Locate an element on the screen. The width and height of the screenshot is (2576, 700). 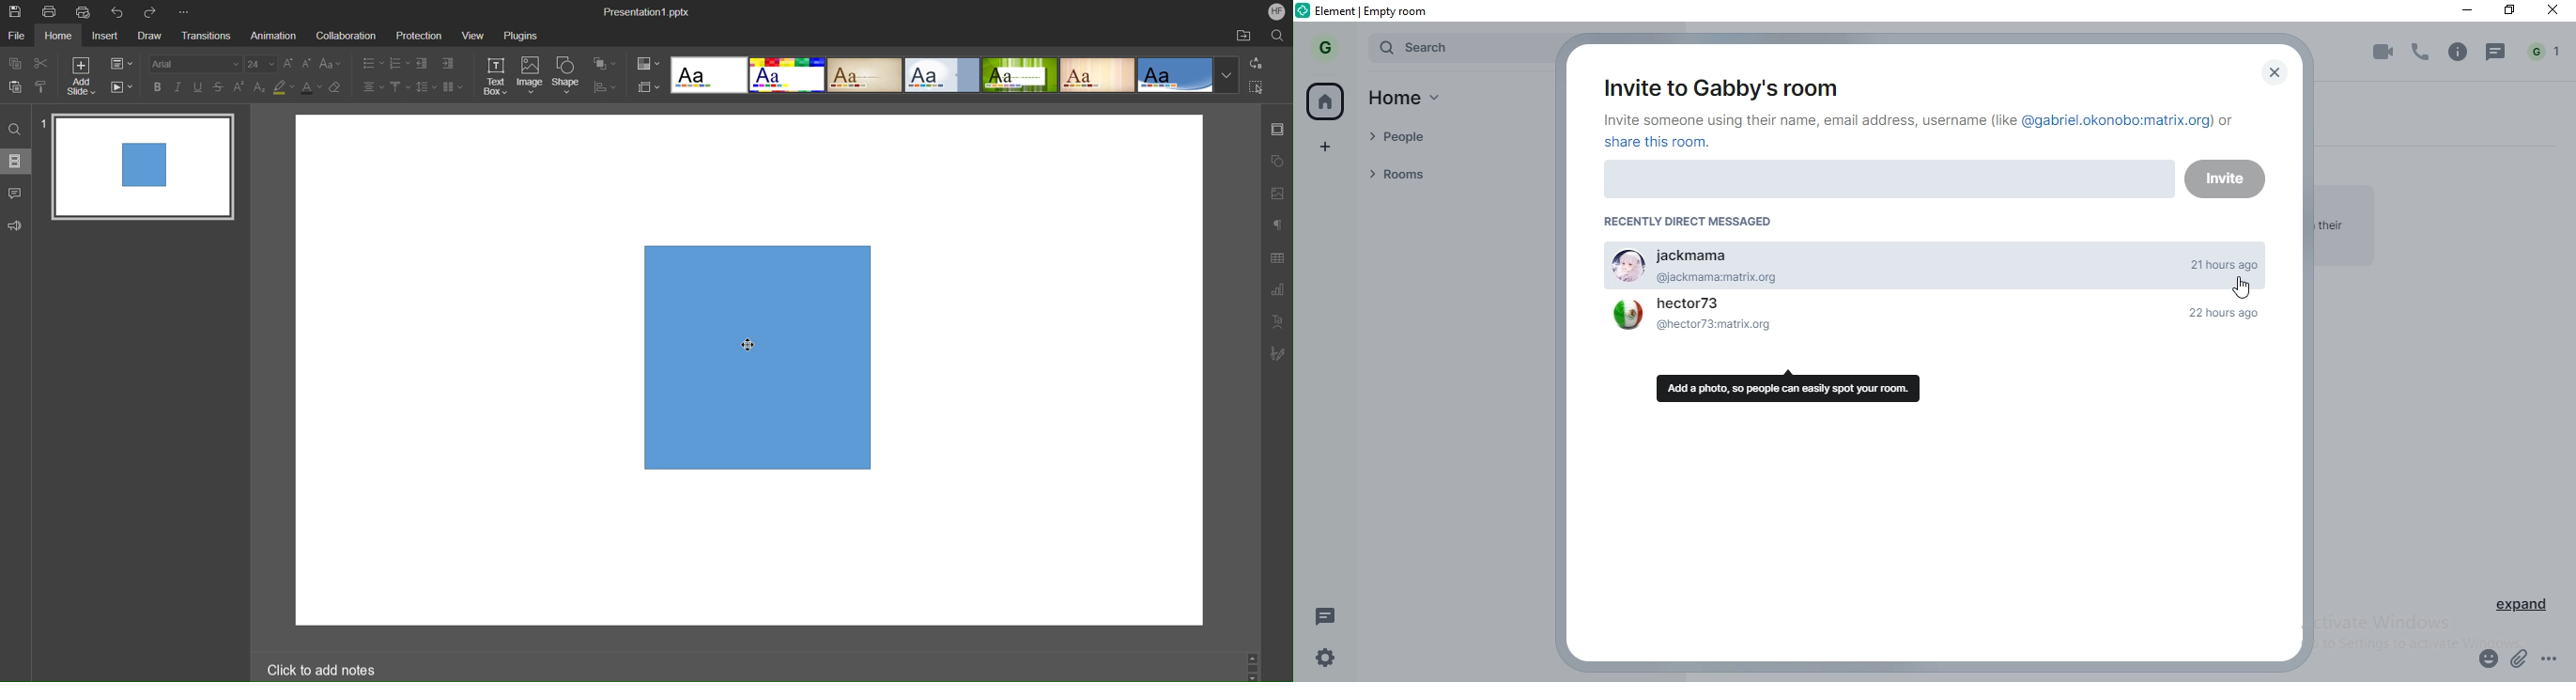
Font Case Settings is located at coordinates (330, 64).